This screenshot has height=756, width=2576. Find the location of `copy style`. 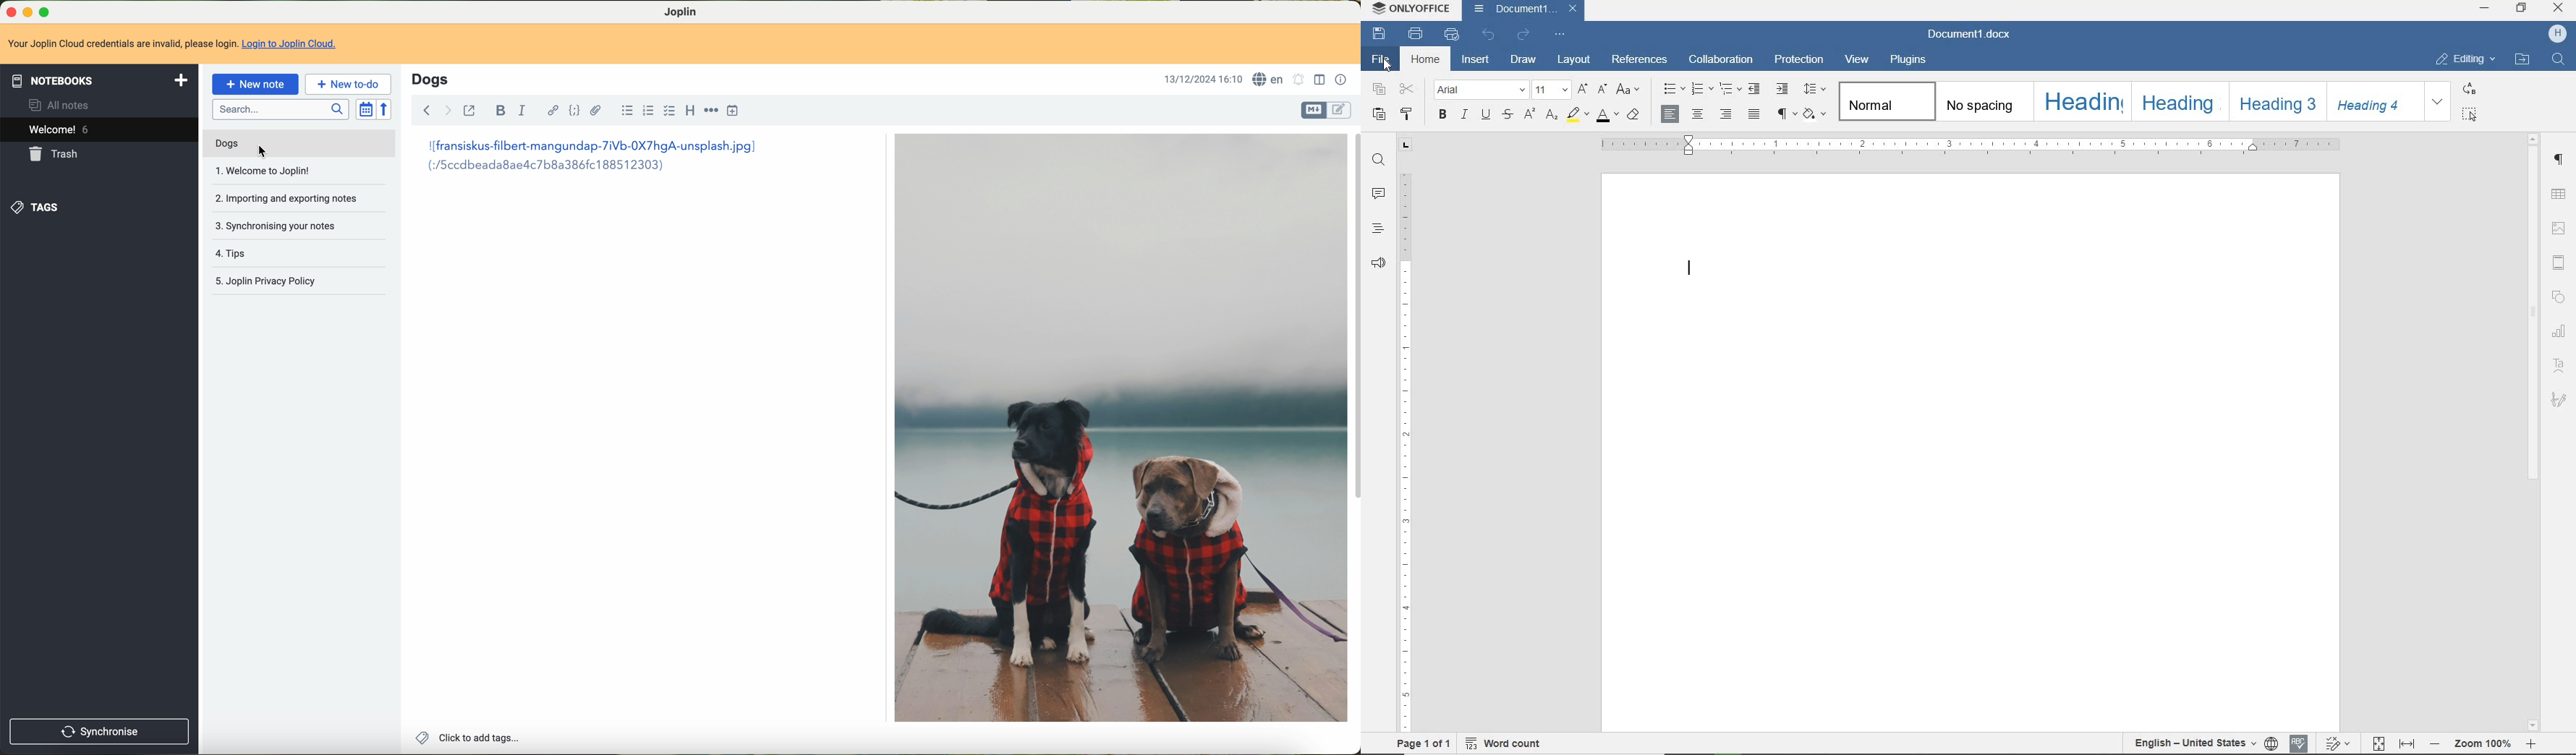

copy style is located at coordinates (1407, 112).